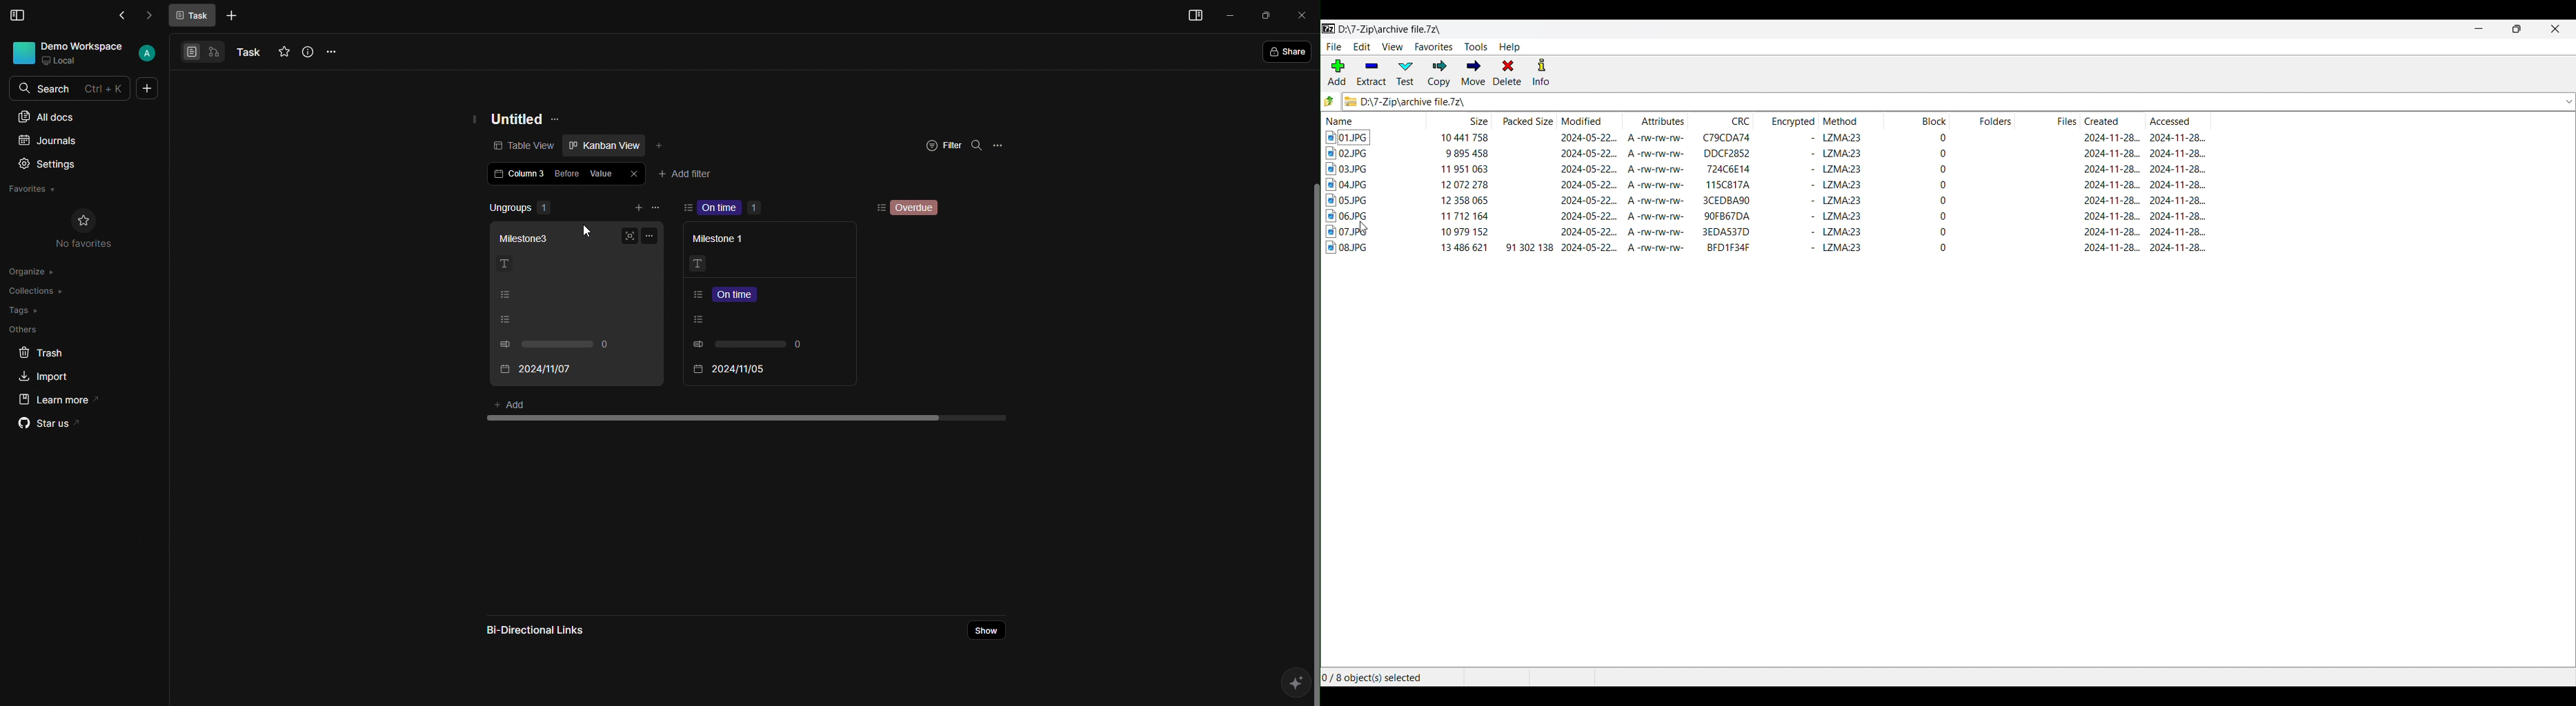  I want to click on size, so click(1464, 200).